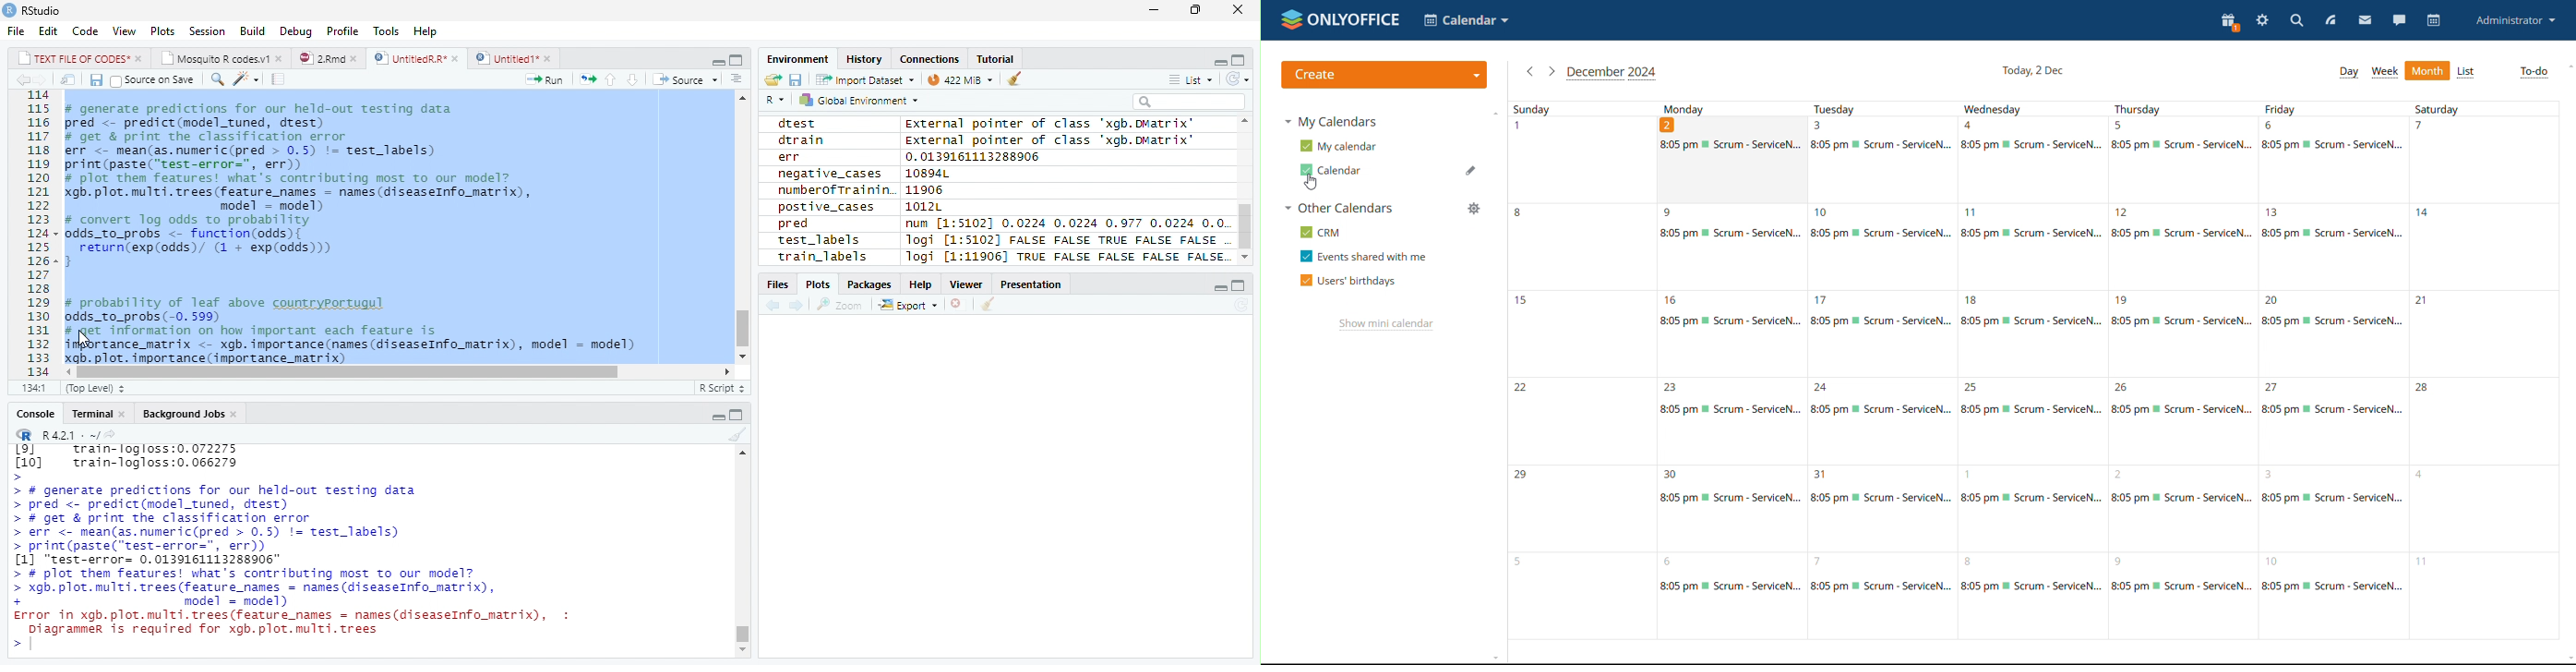 Image resolution: width=2576 pixels, height=672 pixels. I want to click on Console, so click(36, 413).